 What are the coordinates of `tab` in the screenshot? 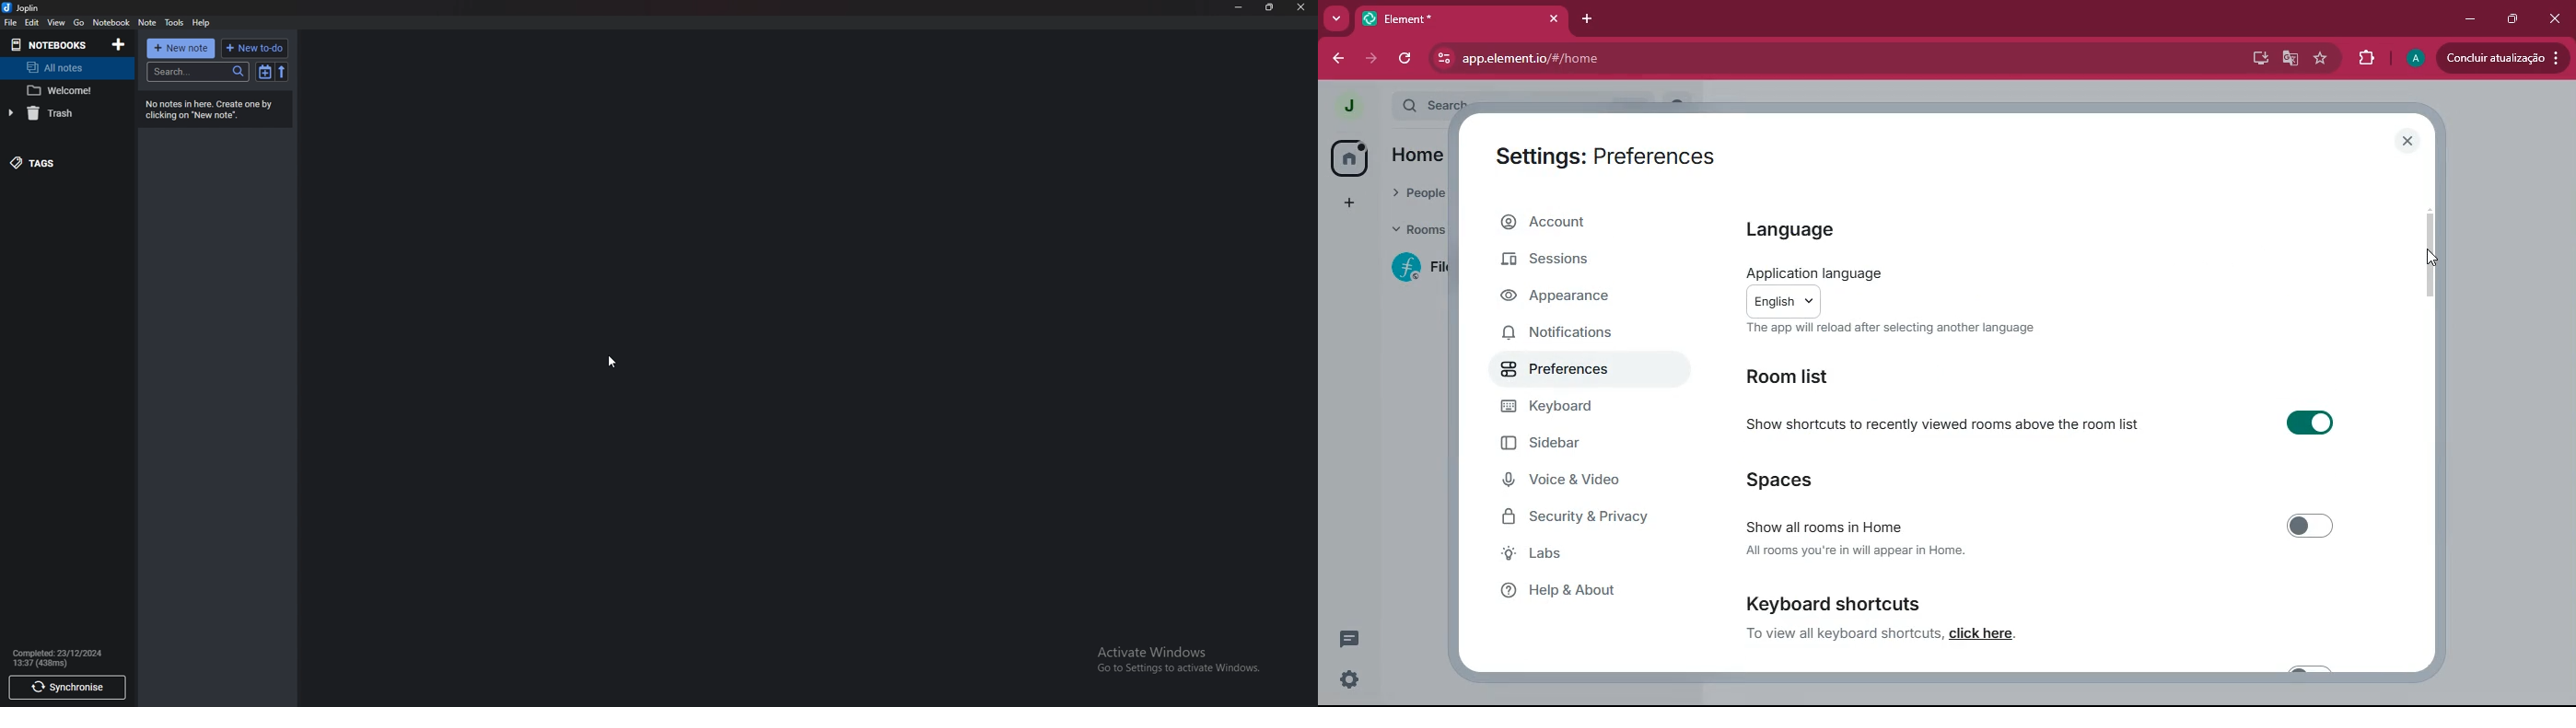 It's located at (1409, 18).